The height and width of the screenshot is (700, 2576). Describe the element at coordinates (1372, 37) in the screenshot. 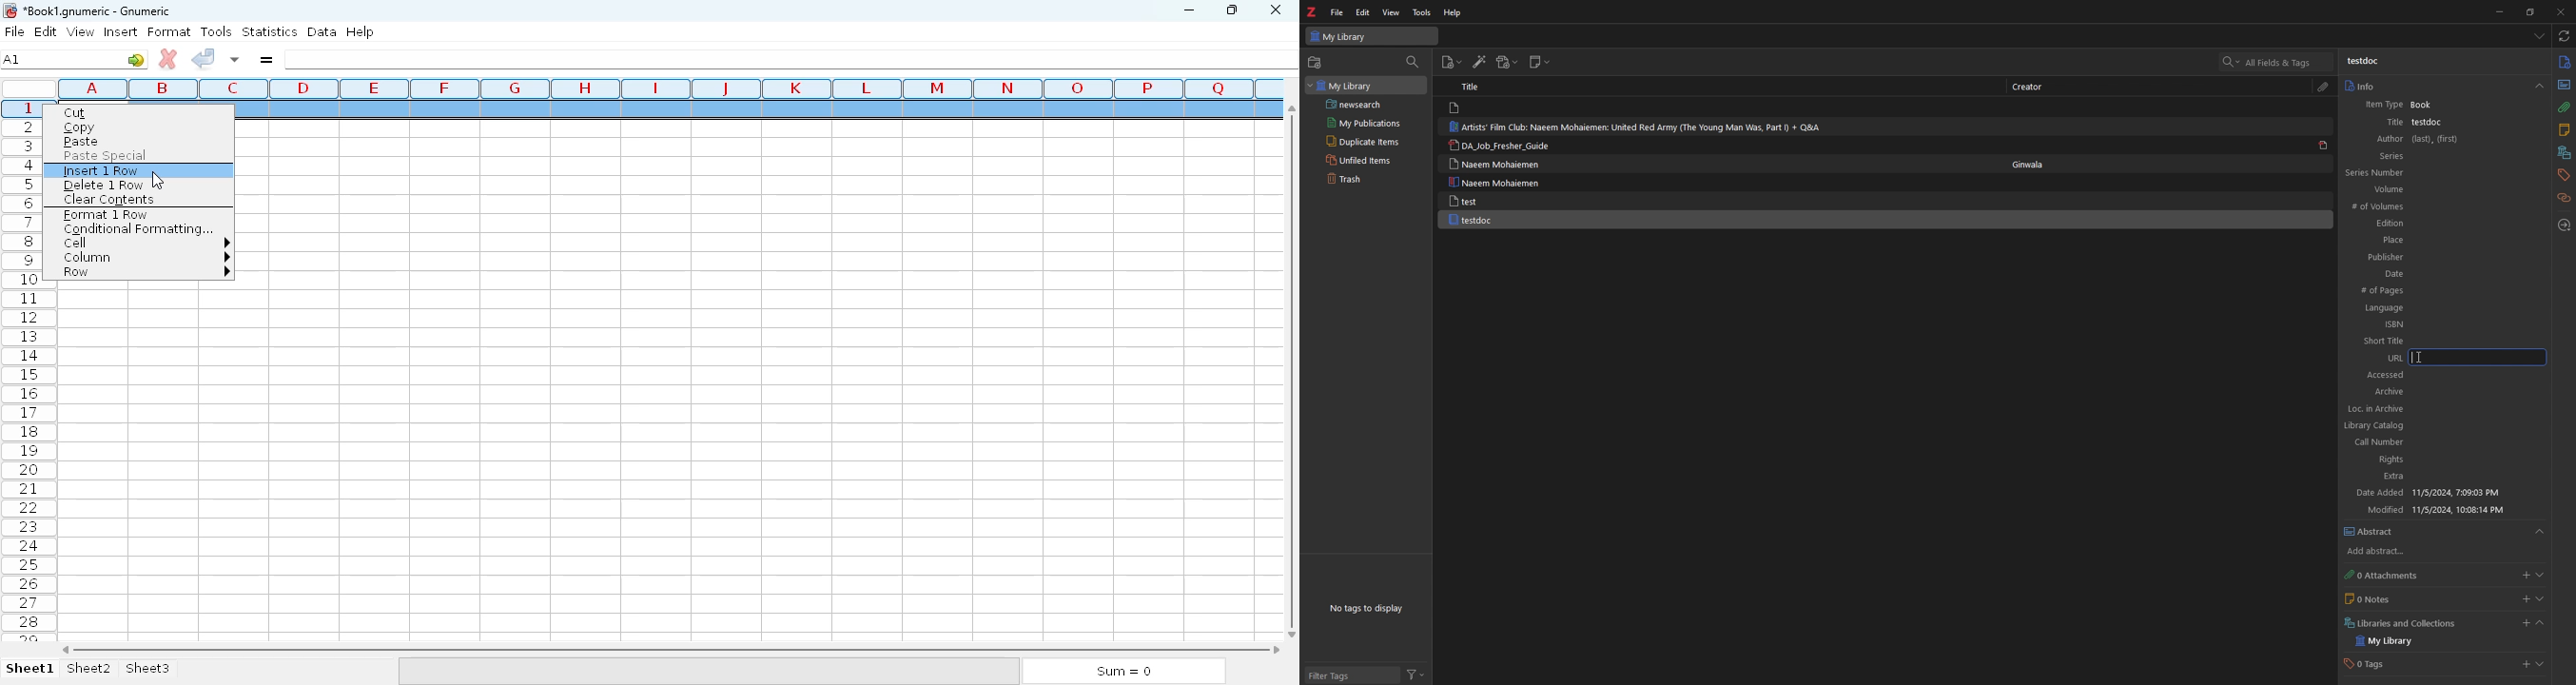

I see `My Library` at that location.